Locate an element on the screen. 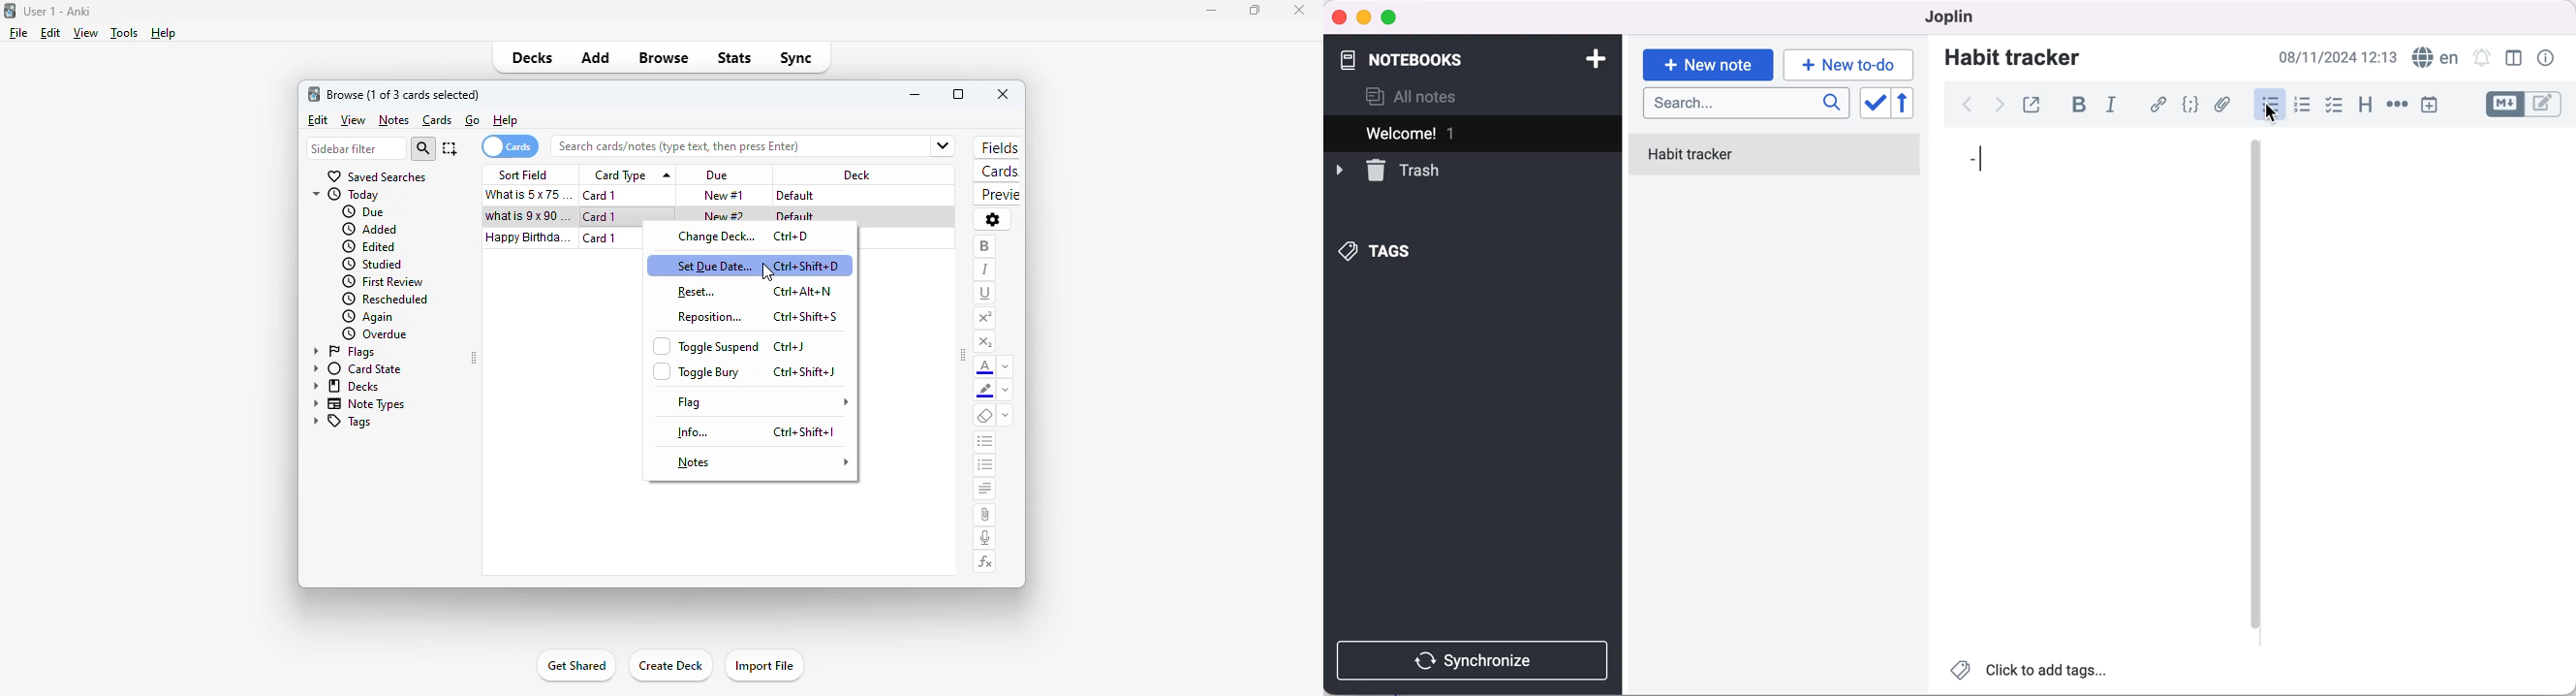 The width and height of the screenshot is (2576, 700). toggle sidebar is located at coordinates (963, 355).